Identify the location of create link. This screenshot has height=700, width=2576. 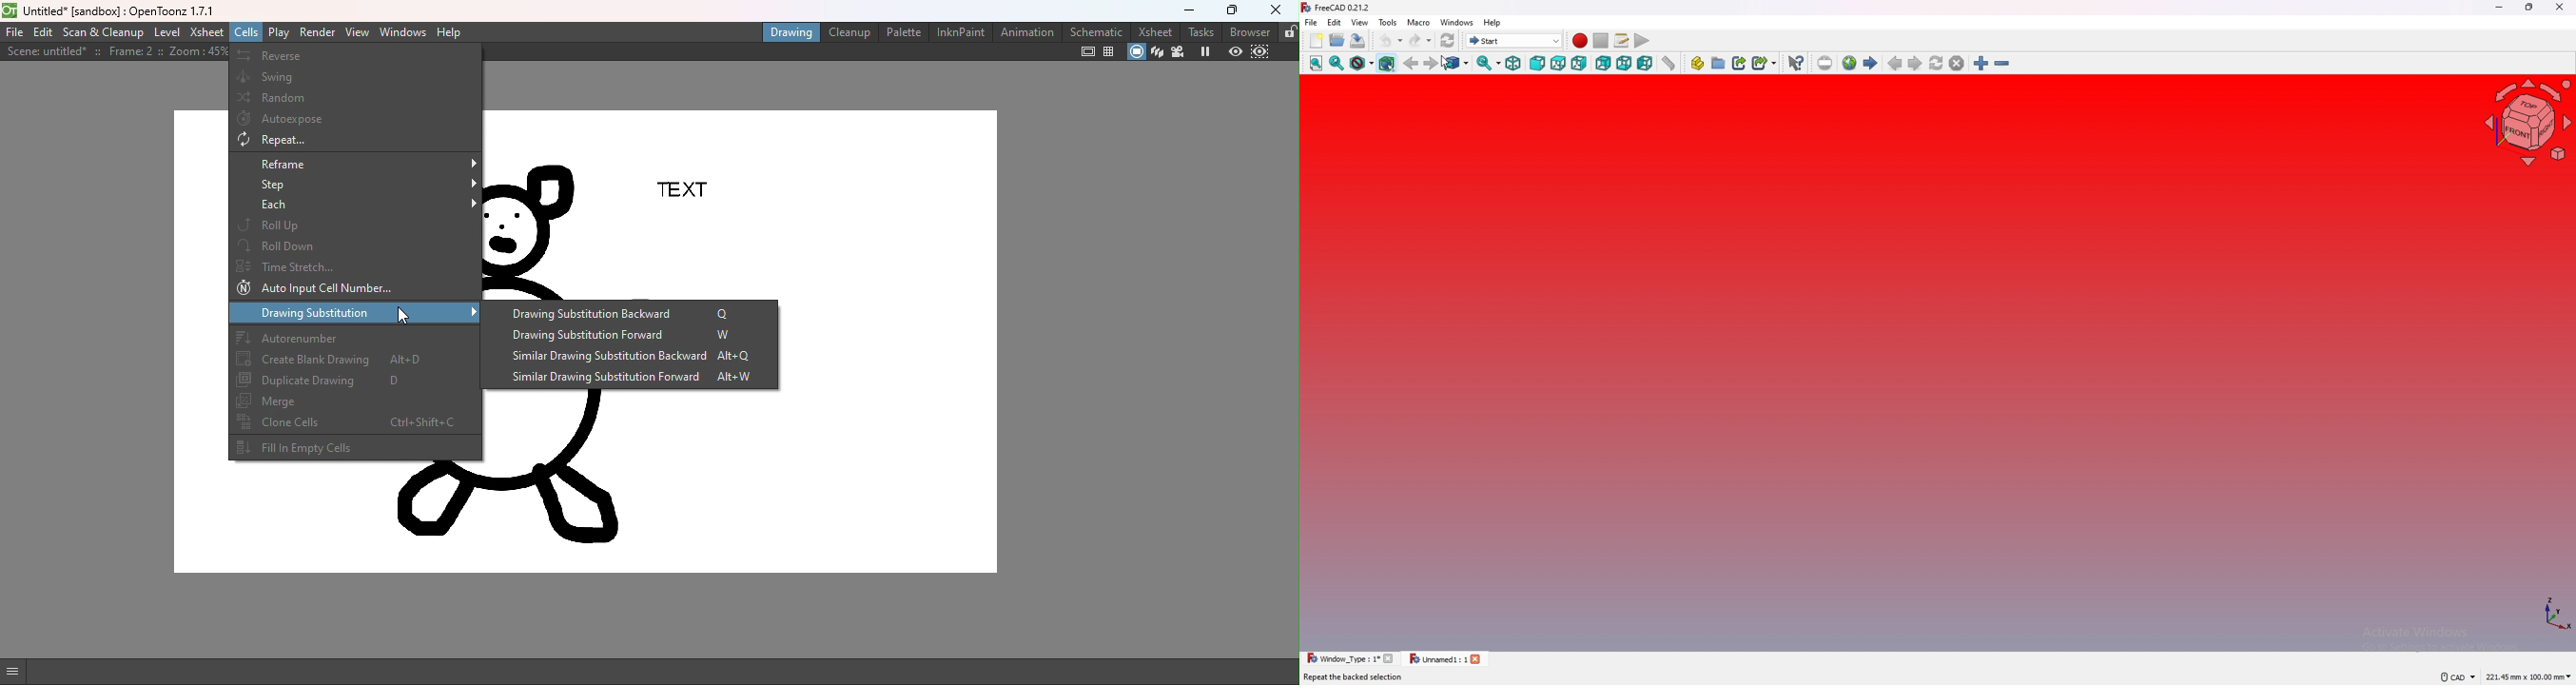
(1740, 63).